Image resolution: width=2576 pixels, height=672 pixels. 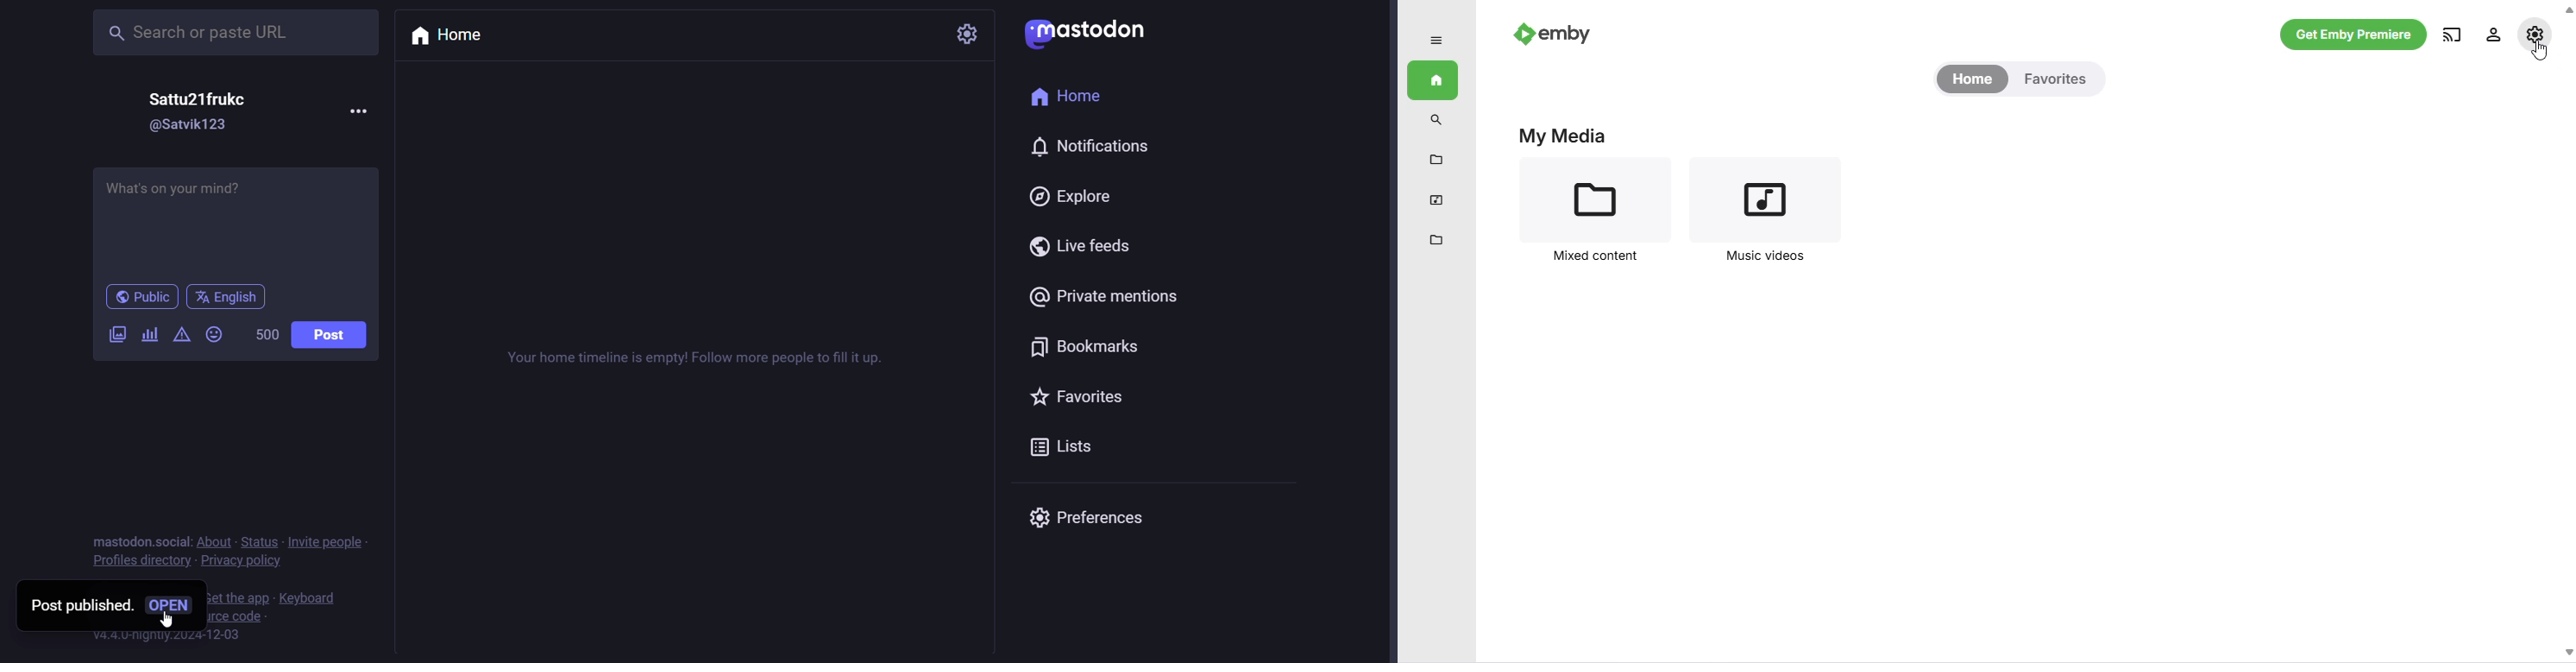 What do you see at coordinates (179, 337) in the screenshot?
I see `content warning` at bounding box center [179, 337].